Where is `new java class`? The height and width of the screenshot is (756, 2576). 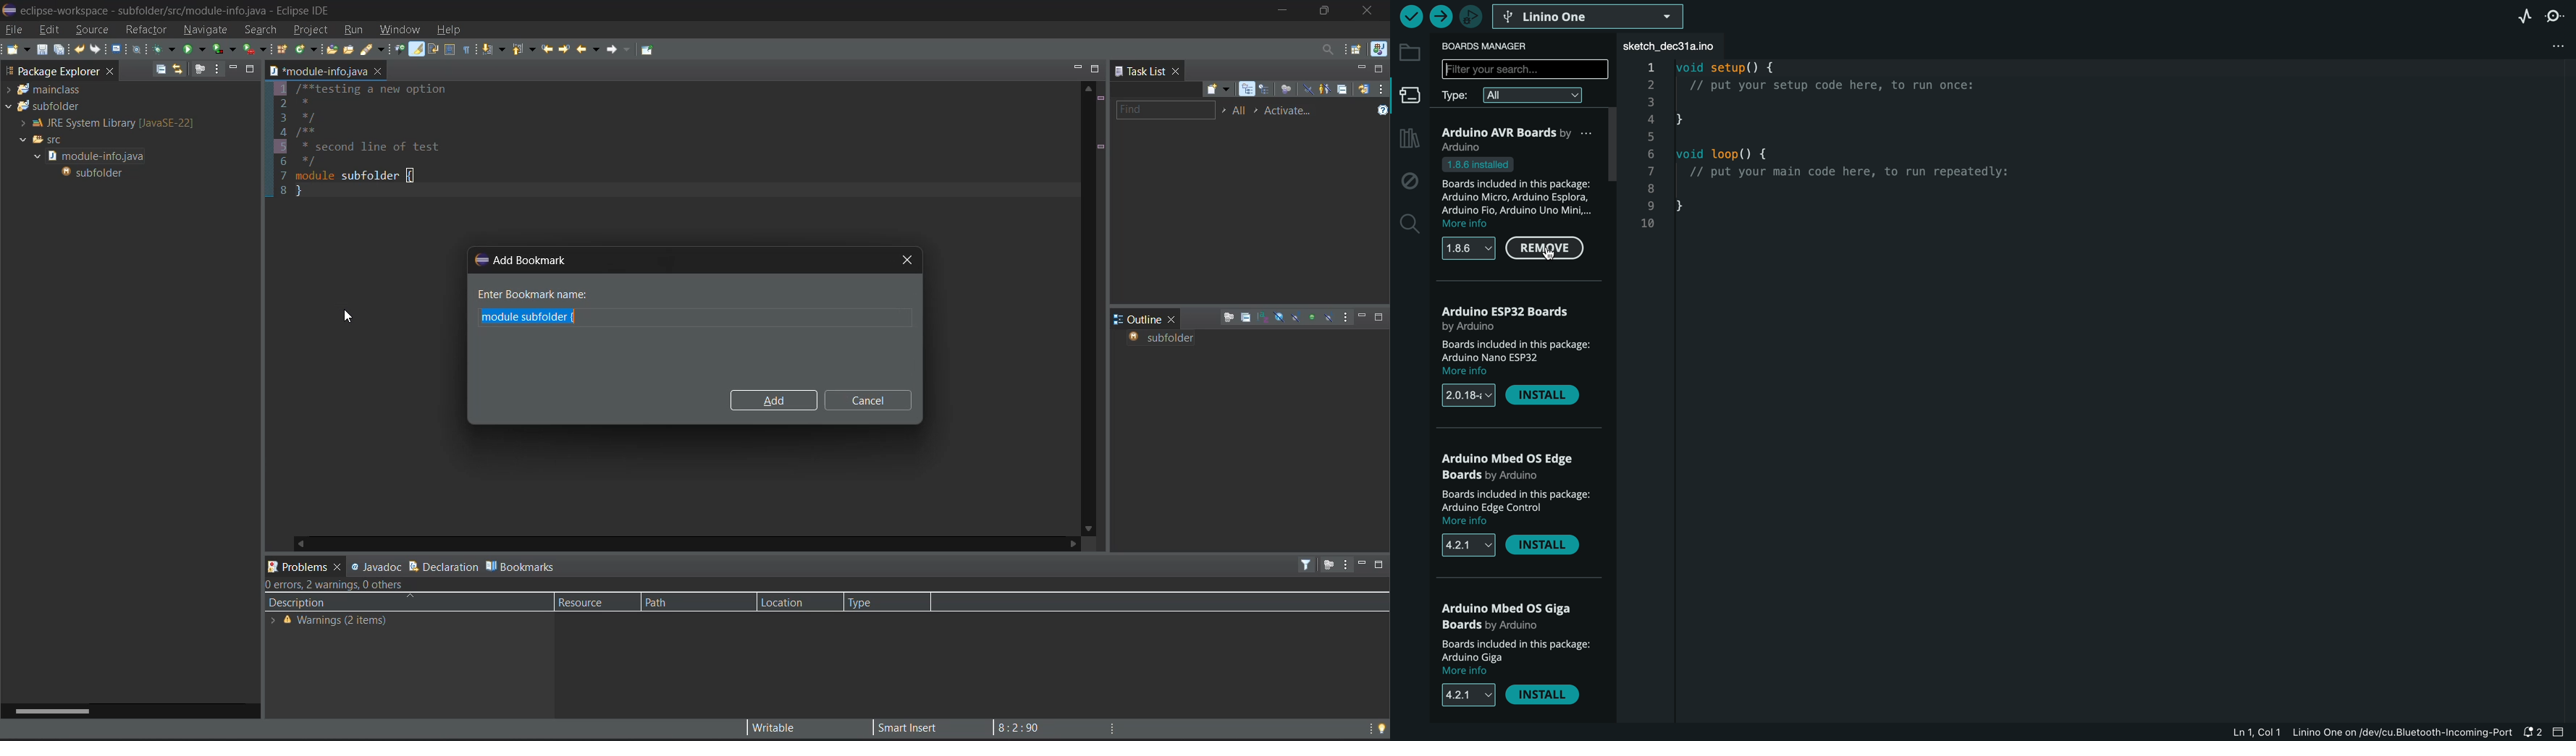
new java class is located at coordinates (306, 48).